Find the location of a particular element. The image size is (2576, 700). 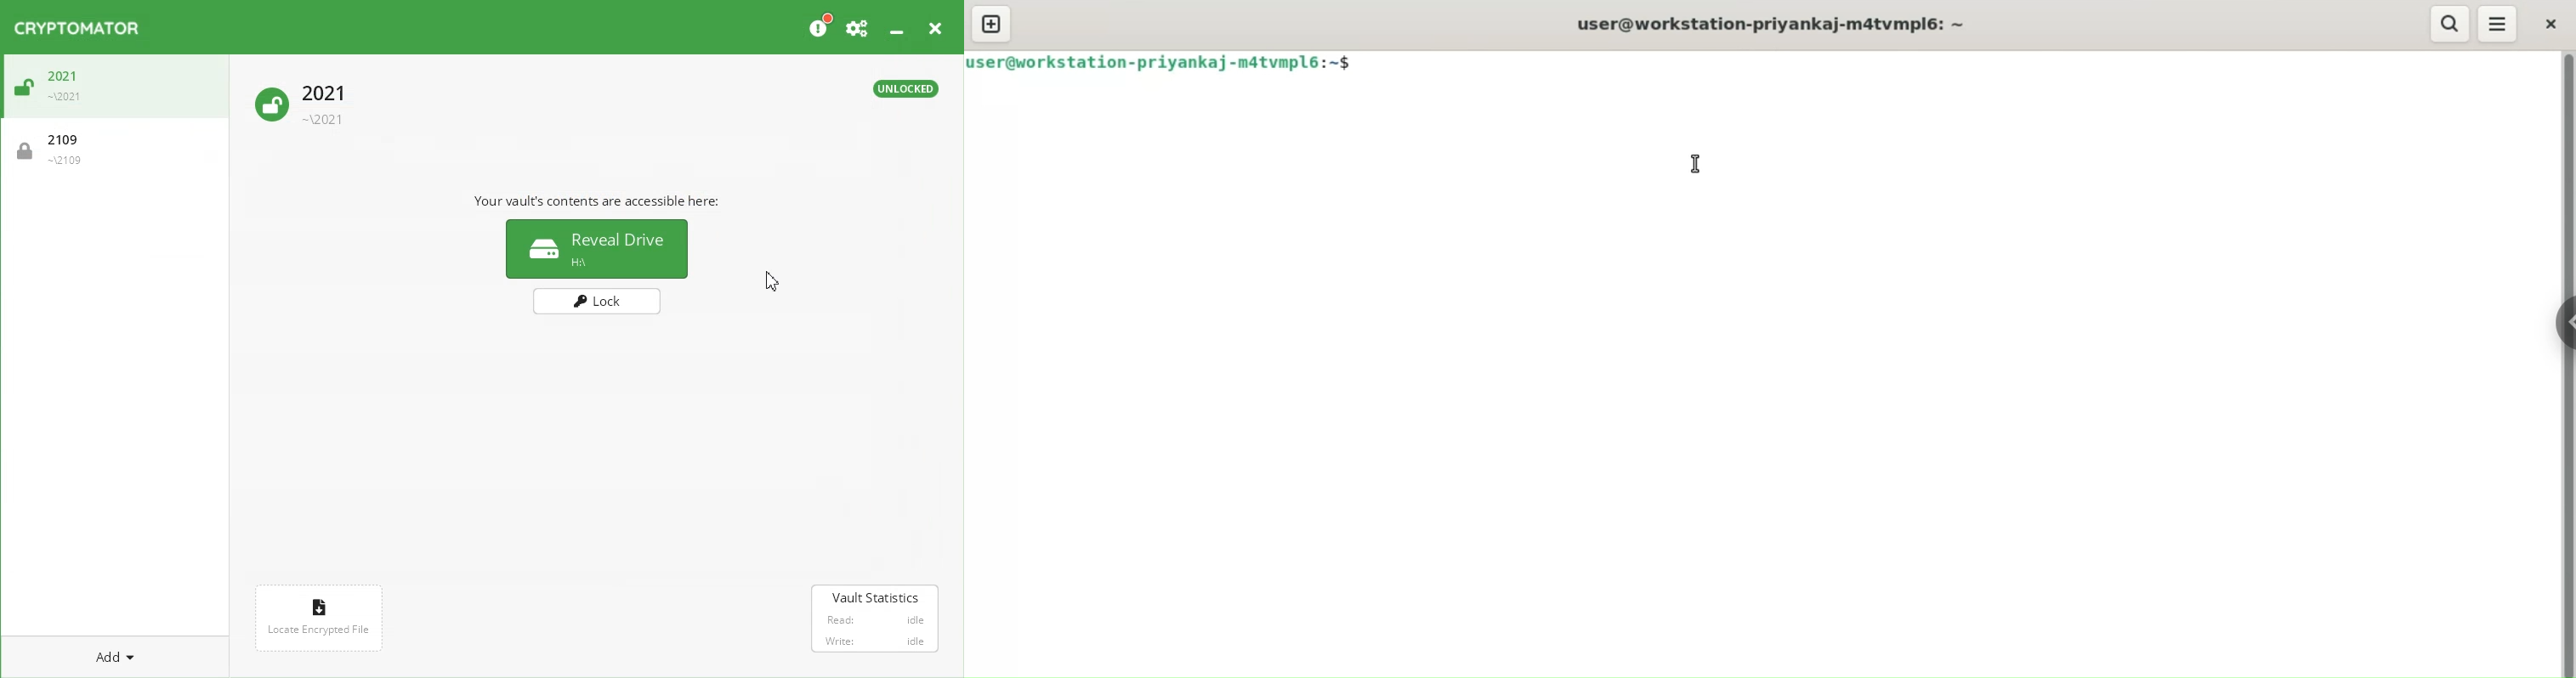

Cursor is located at coordinates (772, 280).